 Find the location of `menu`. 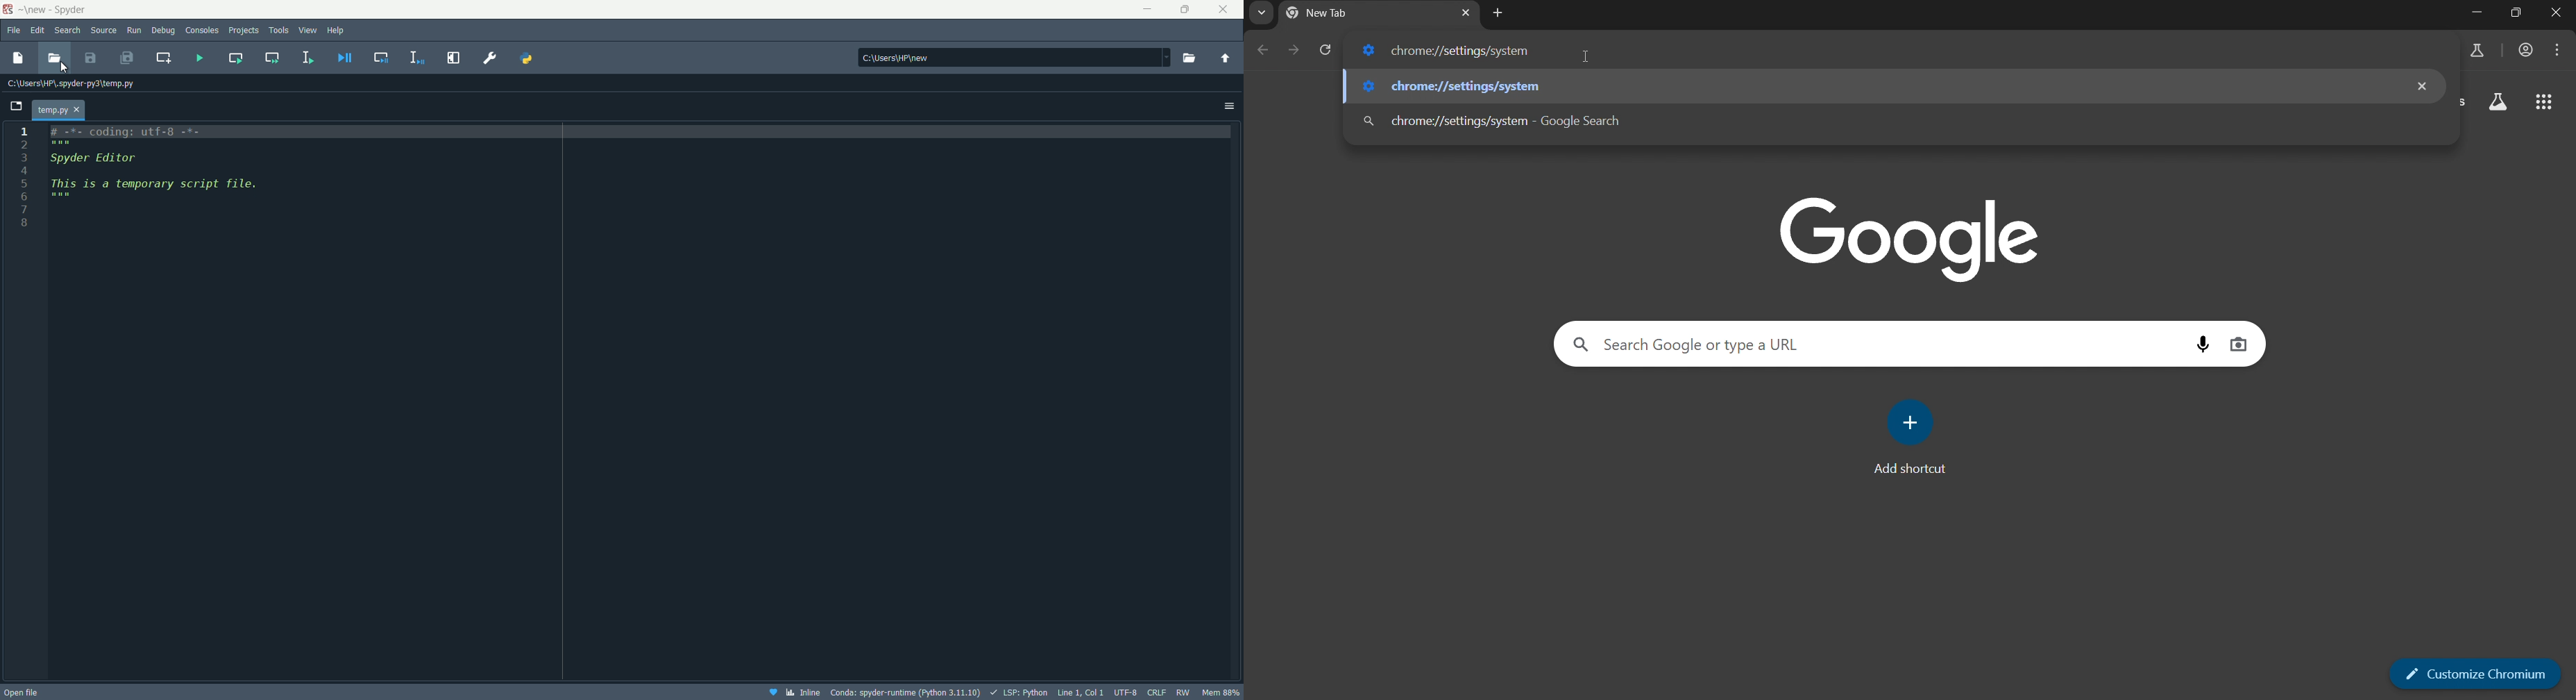

menu is located at coordinates (2558, 51).